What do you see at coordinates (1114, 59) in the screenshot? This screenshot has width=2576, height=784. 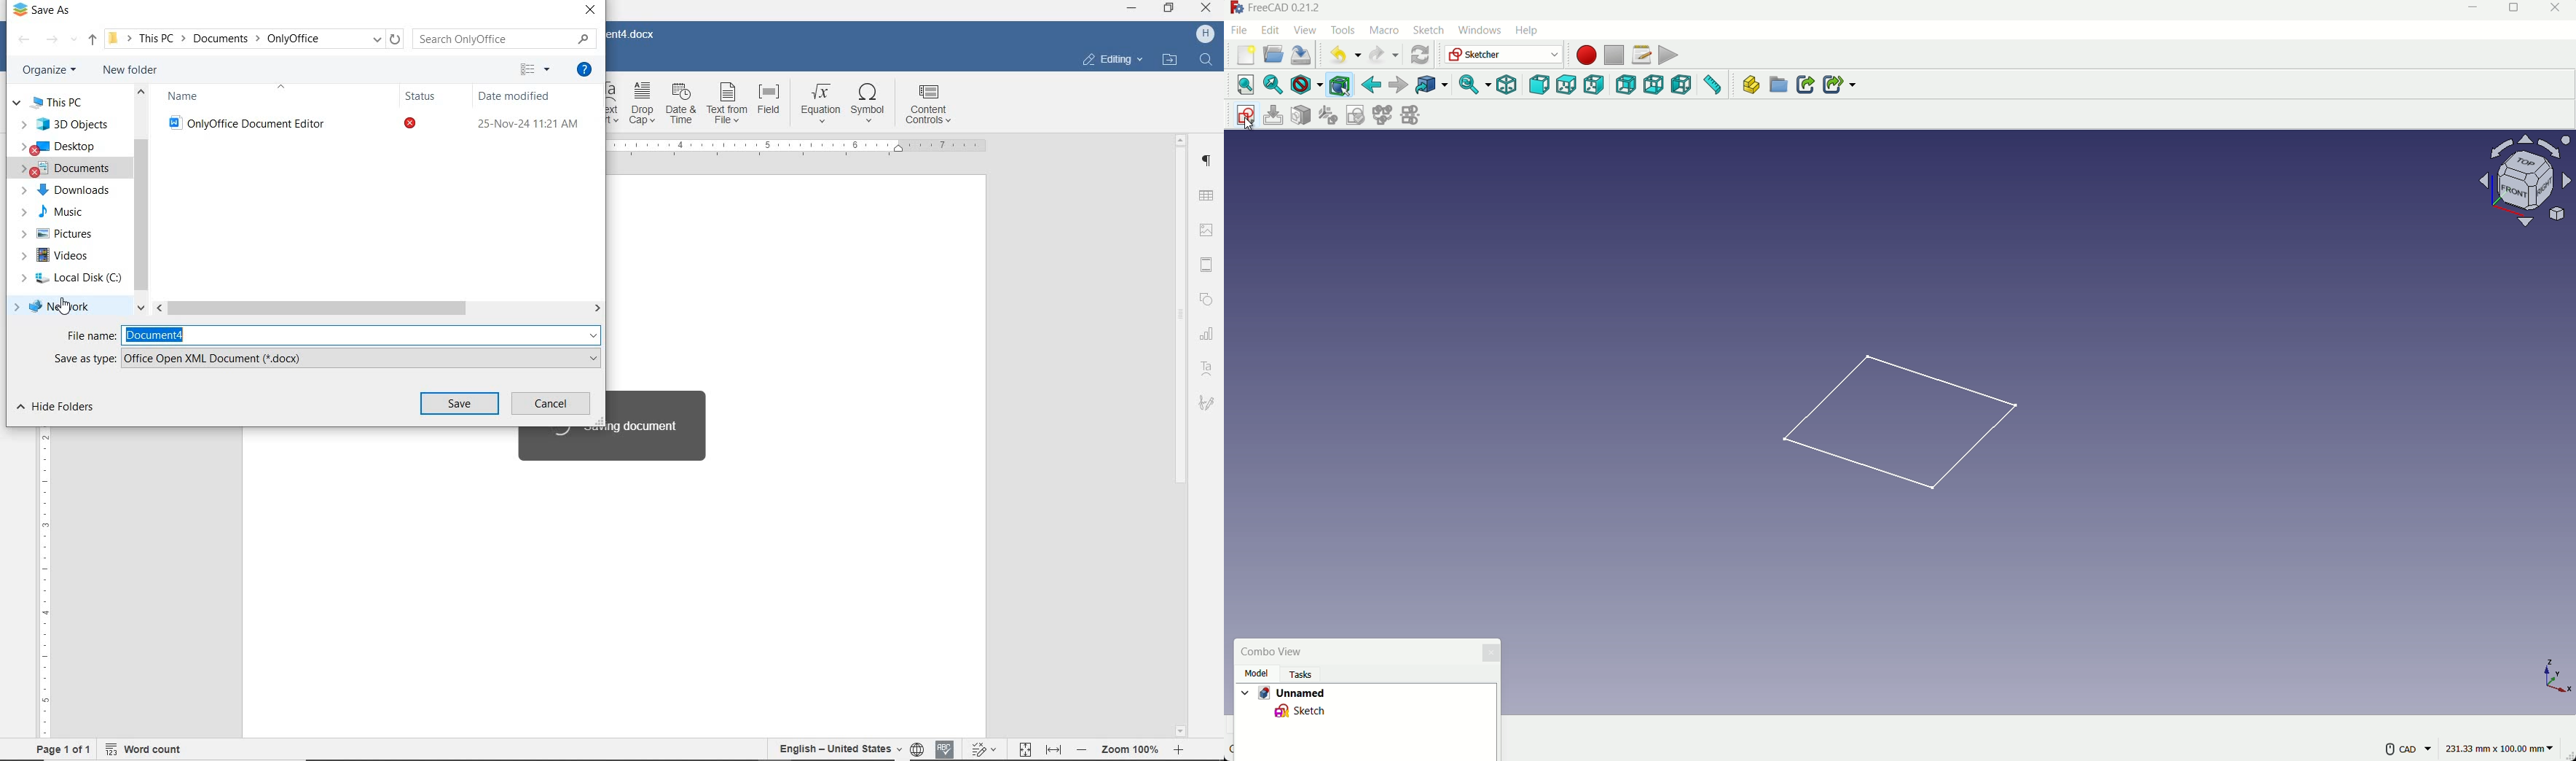 I see `editing` at bounding box center [1114, 59].